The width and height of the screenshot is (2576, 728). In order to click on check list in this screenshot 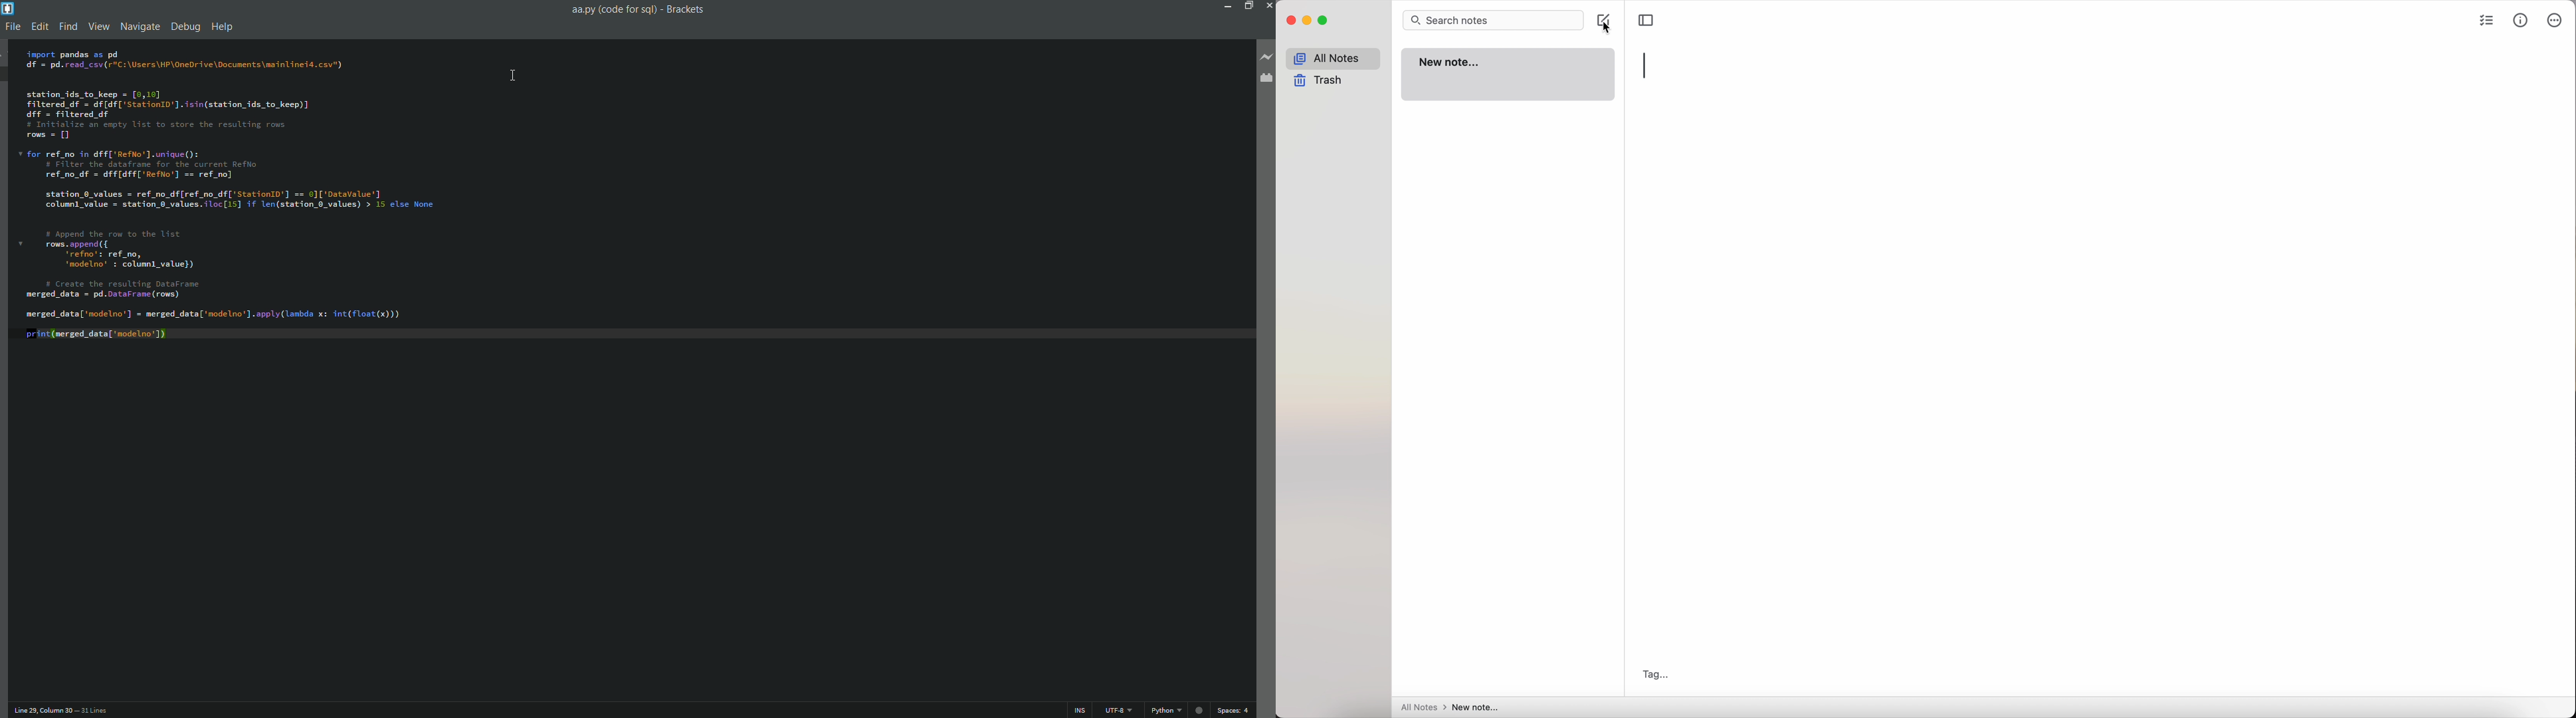, I will do `click(2484, 22)`.